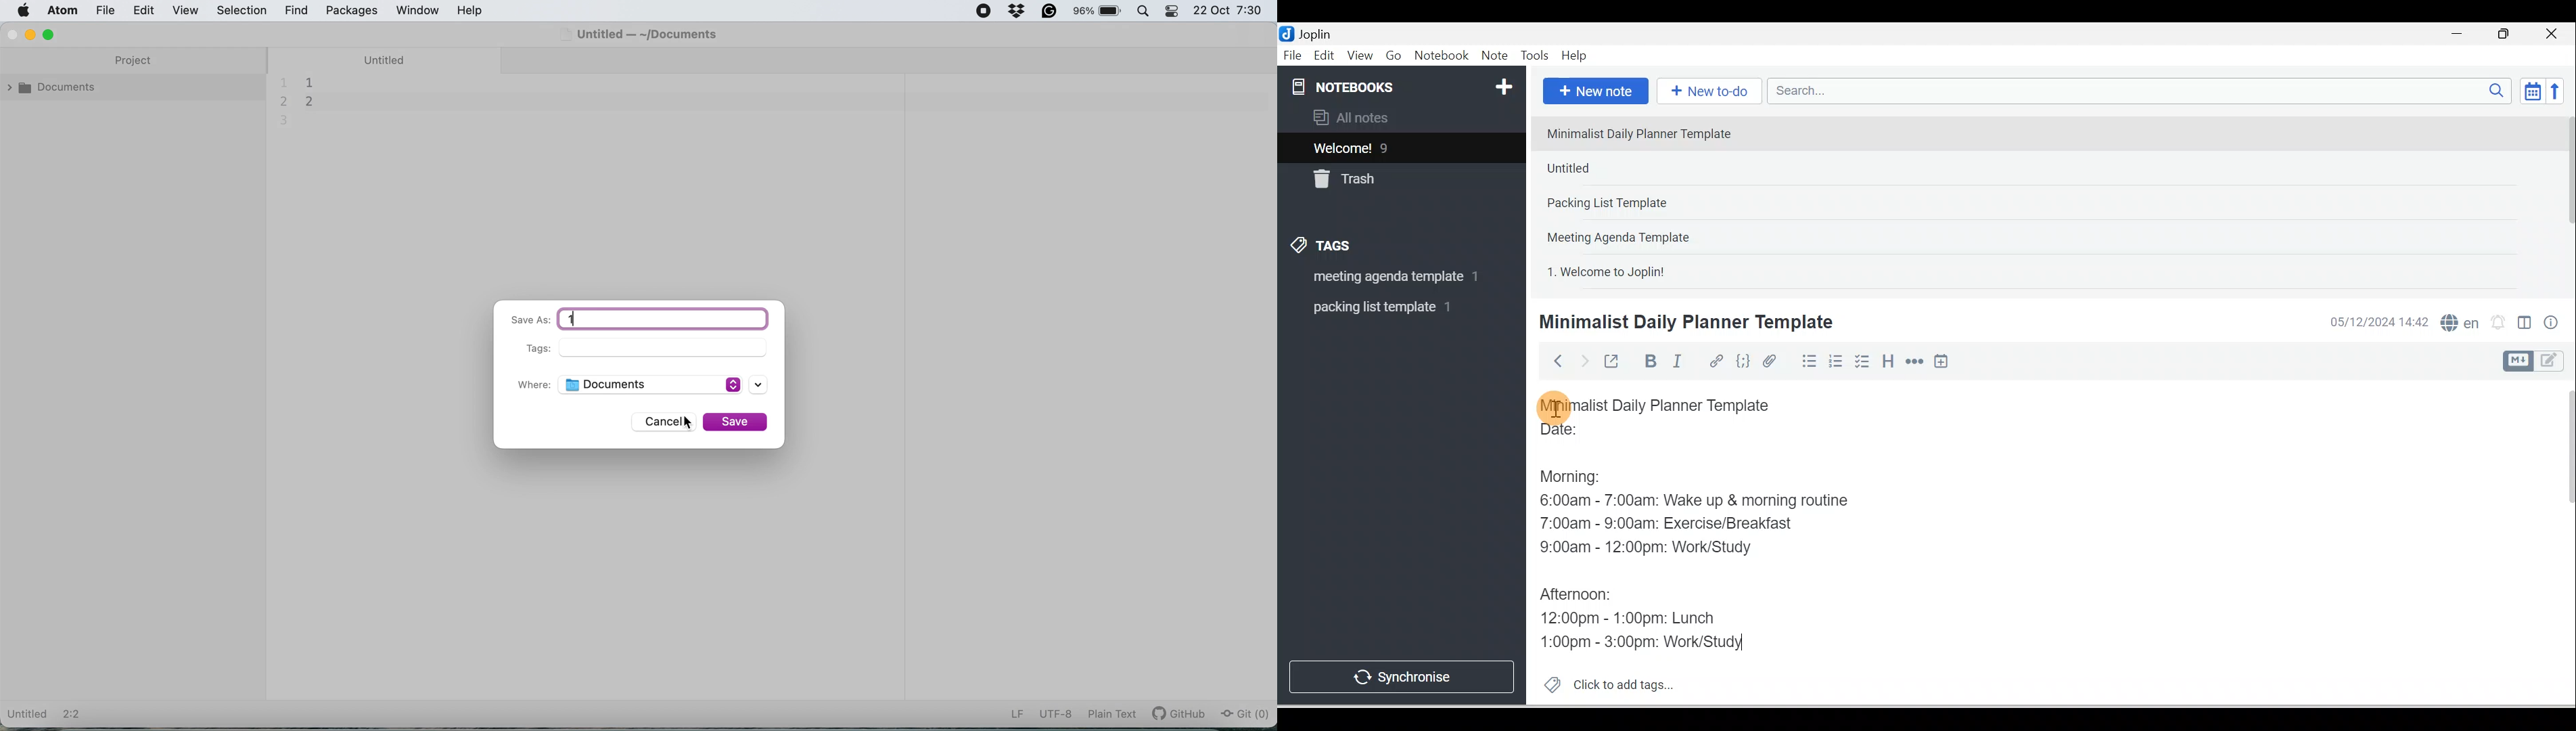 This screenshot has height=756, width=2576. What do you see at coordinates (1580, 473) in the screenshot?
I see `Morning:` at bounding box center [1580, 473].